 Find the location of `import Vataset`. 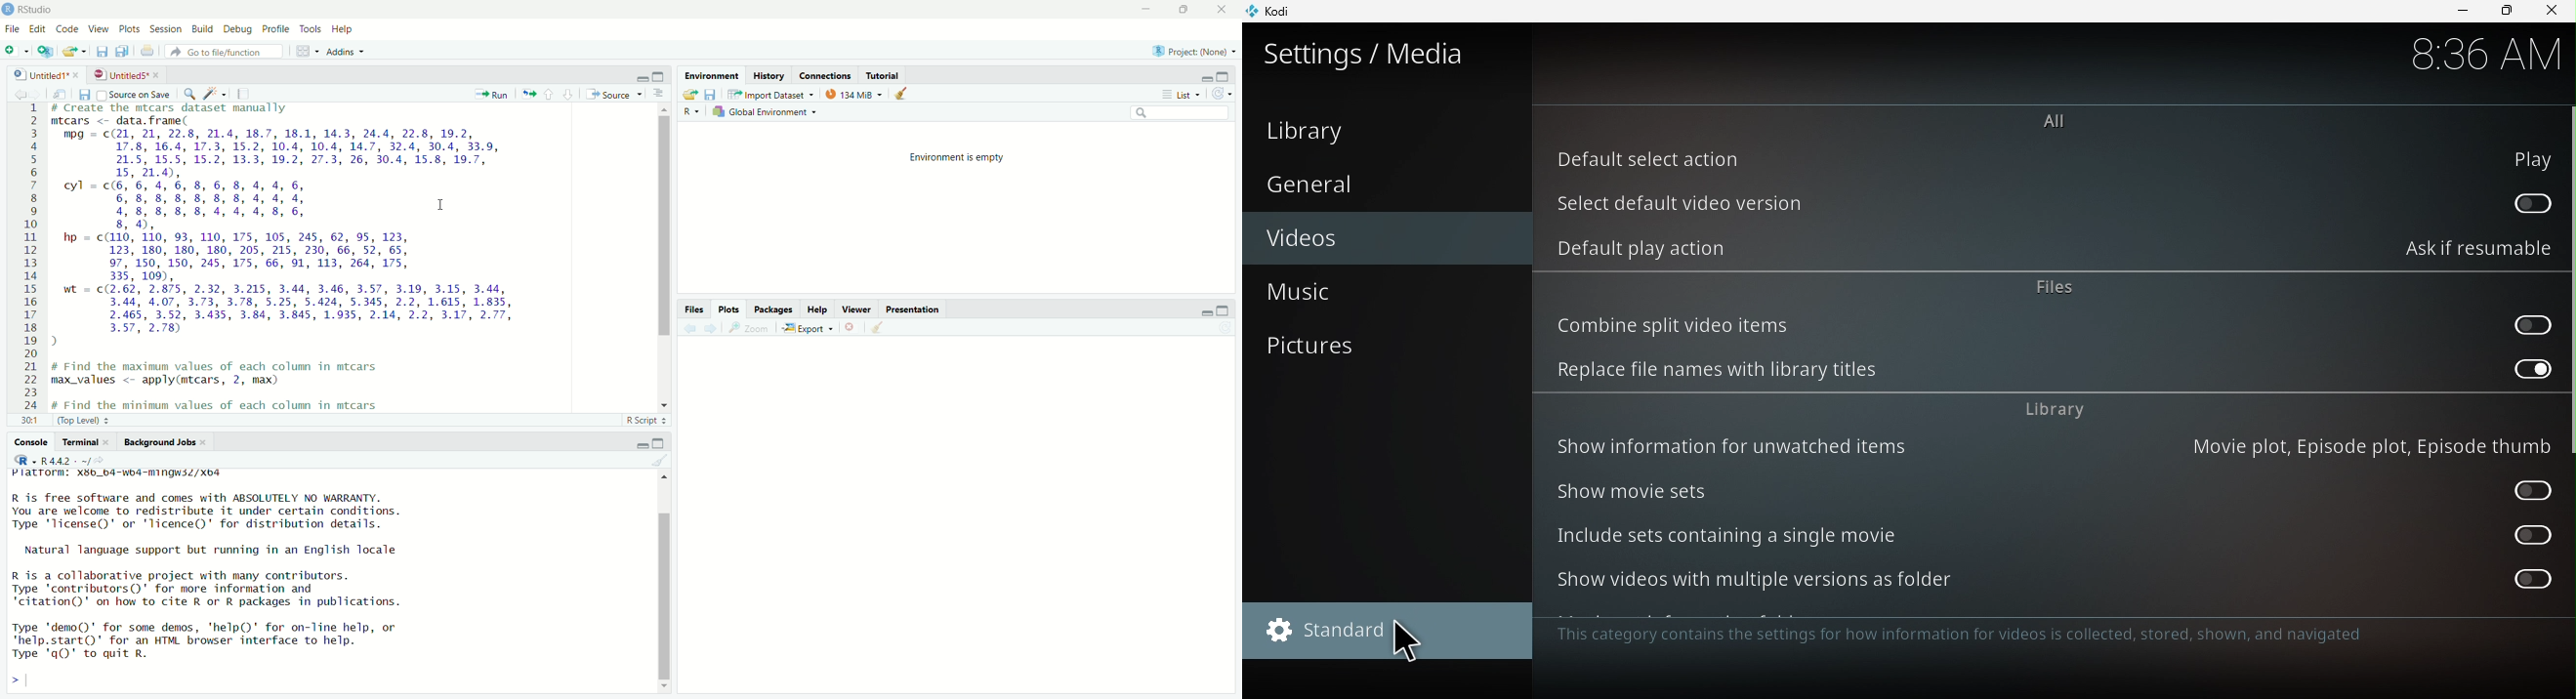

import Vataset is located at coordinates (772, 94).